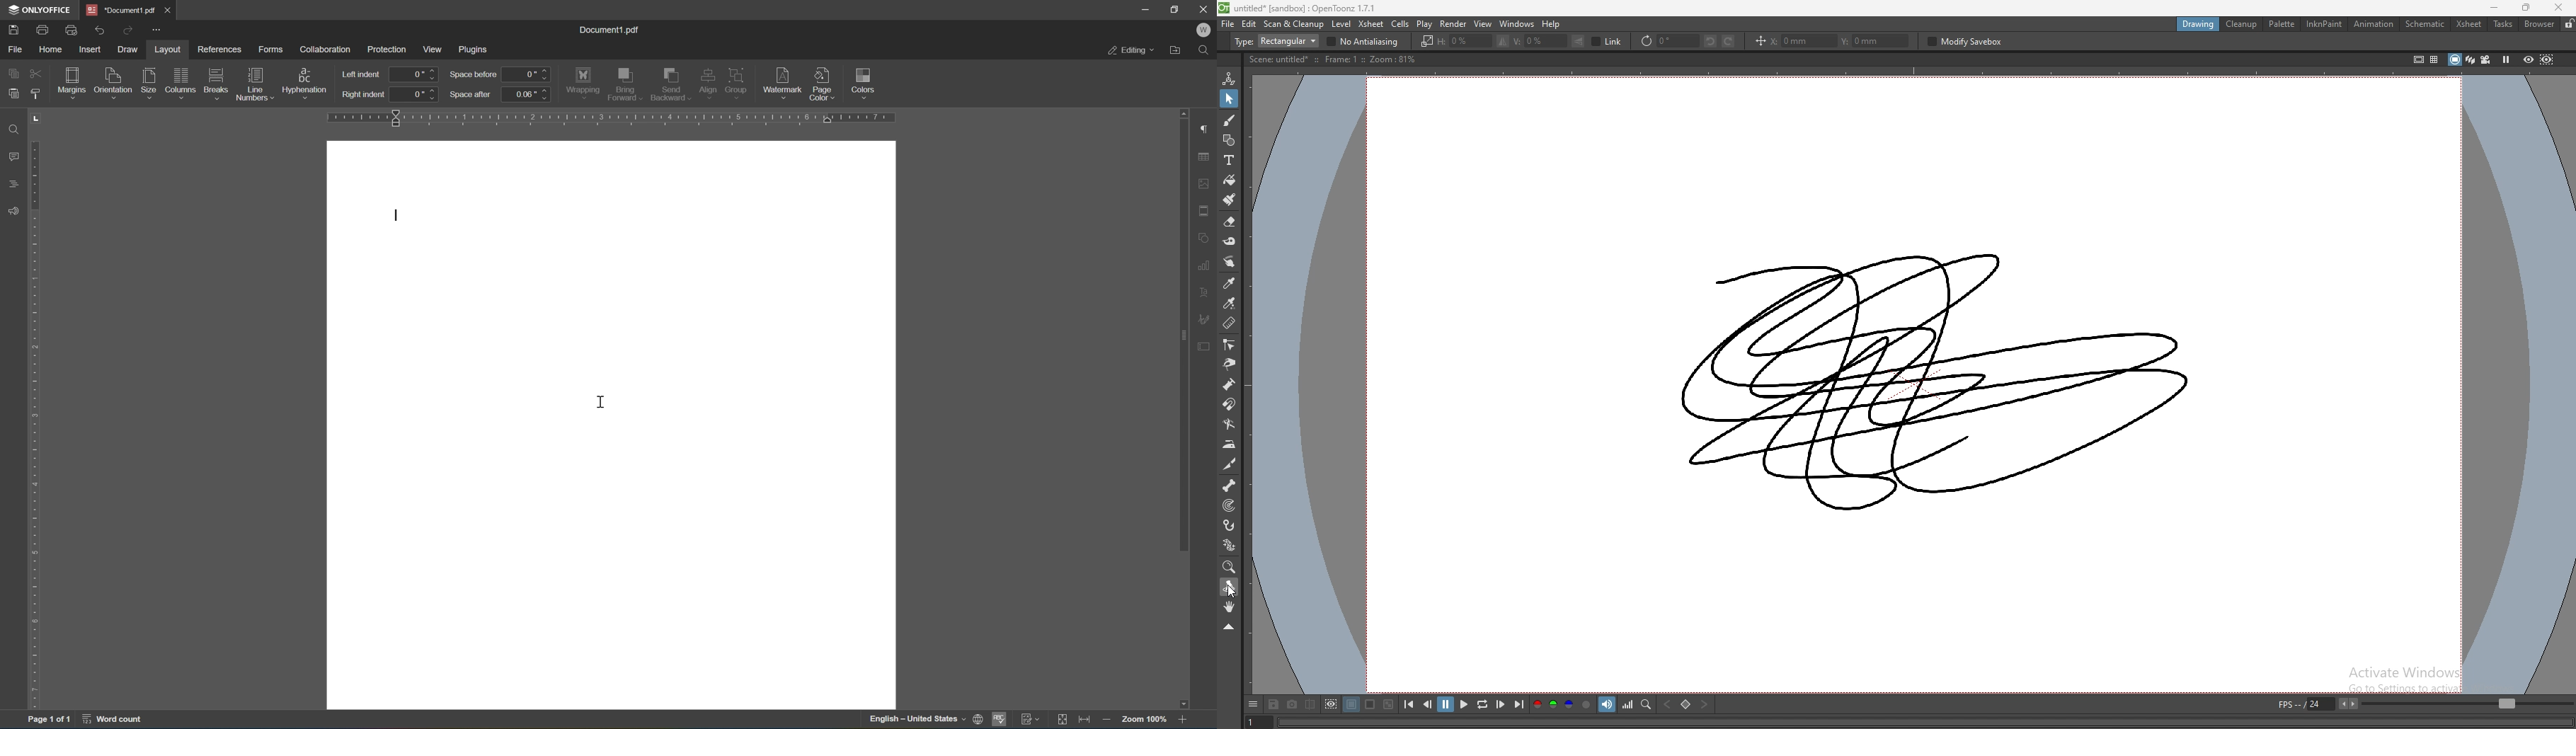 The image size is (2576, 756). I want to click on orientation, so click(113, 81).